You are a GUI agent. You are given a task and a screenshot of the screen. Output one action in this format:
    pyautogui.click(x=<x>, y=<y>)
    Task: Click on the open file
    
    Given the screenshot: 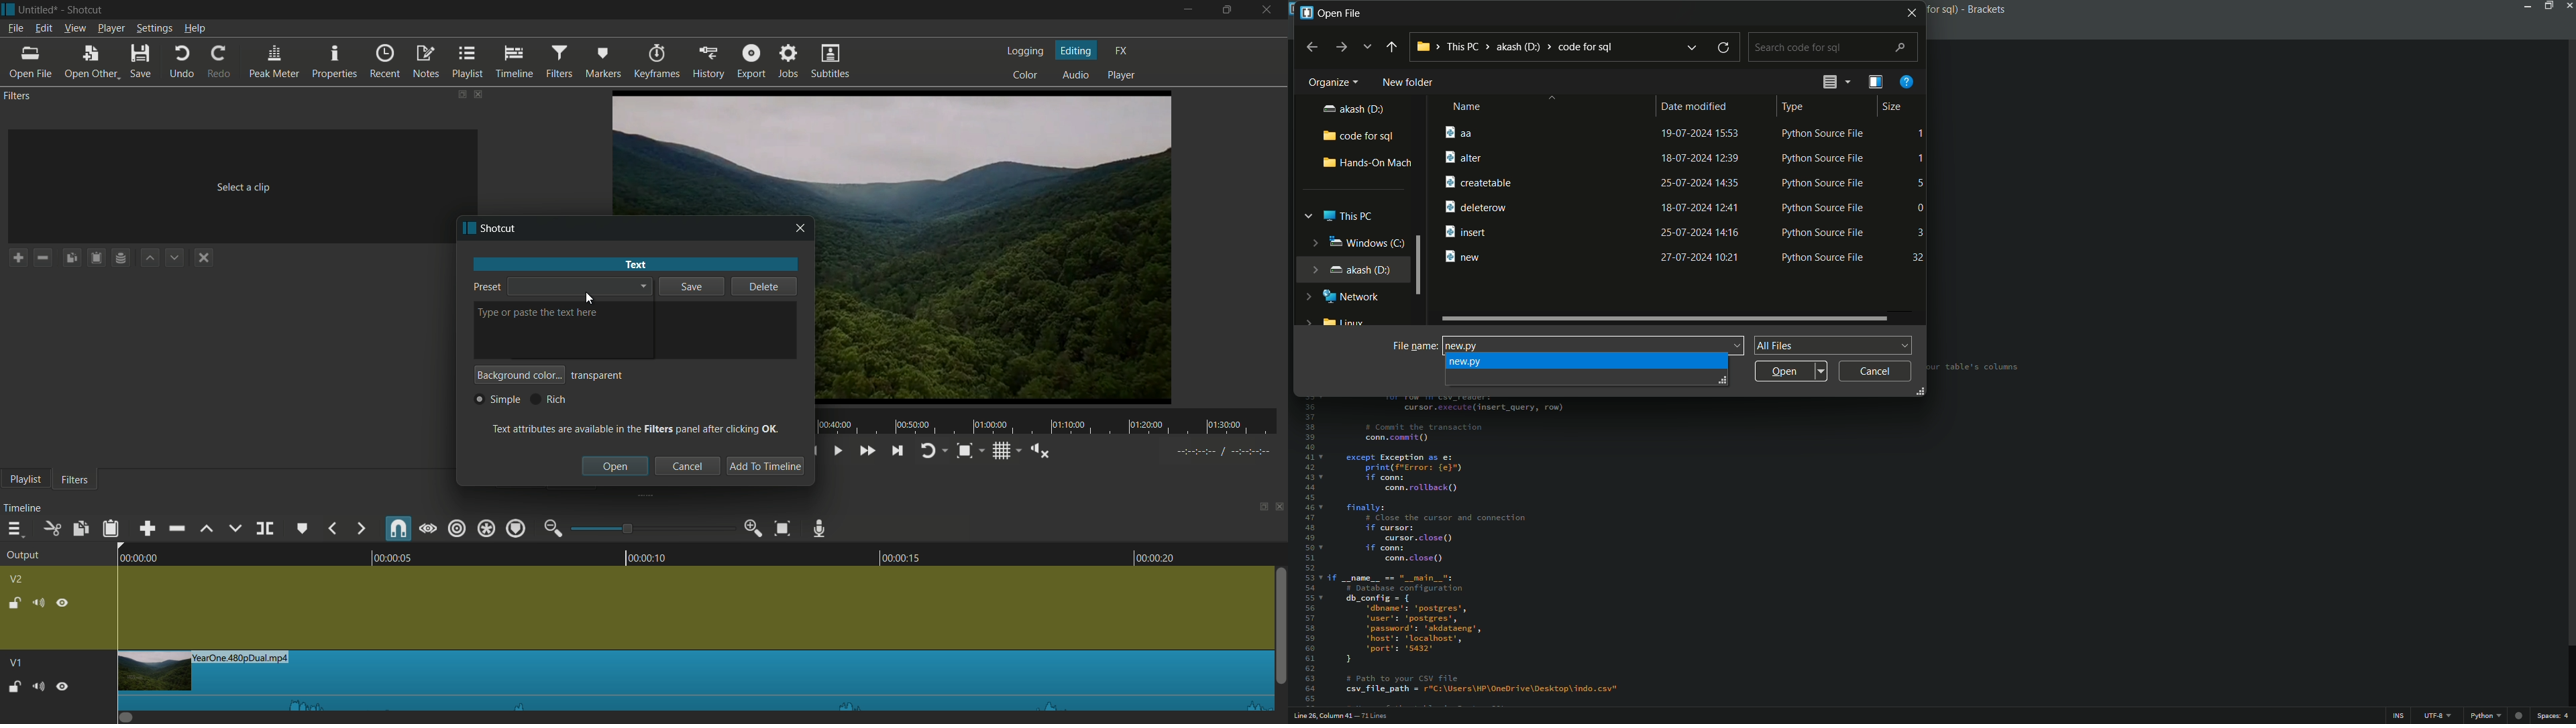 What is the action you would take?
    pyautogui.click(x=30, y=63)
    